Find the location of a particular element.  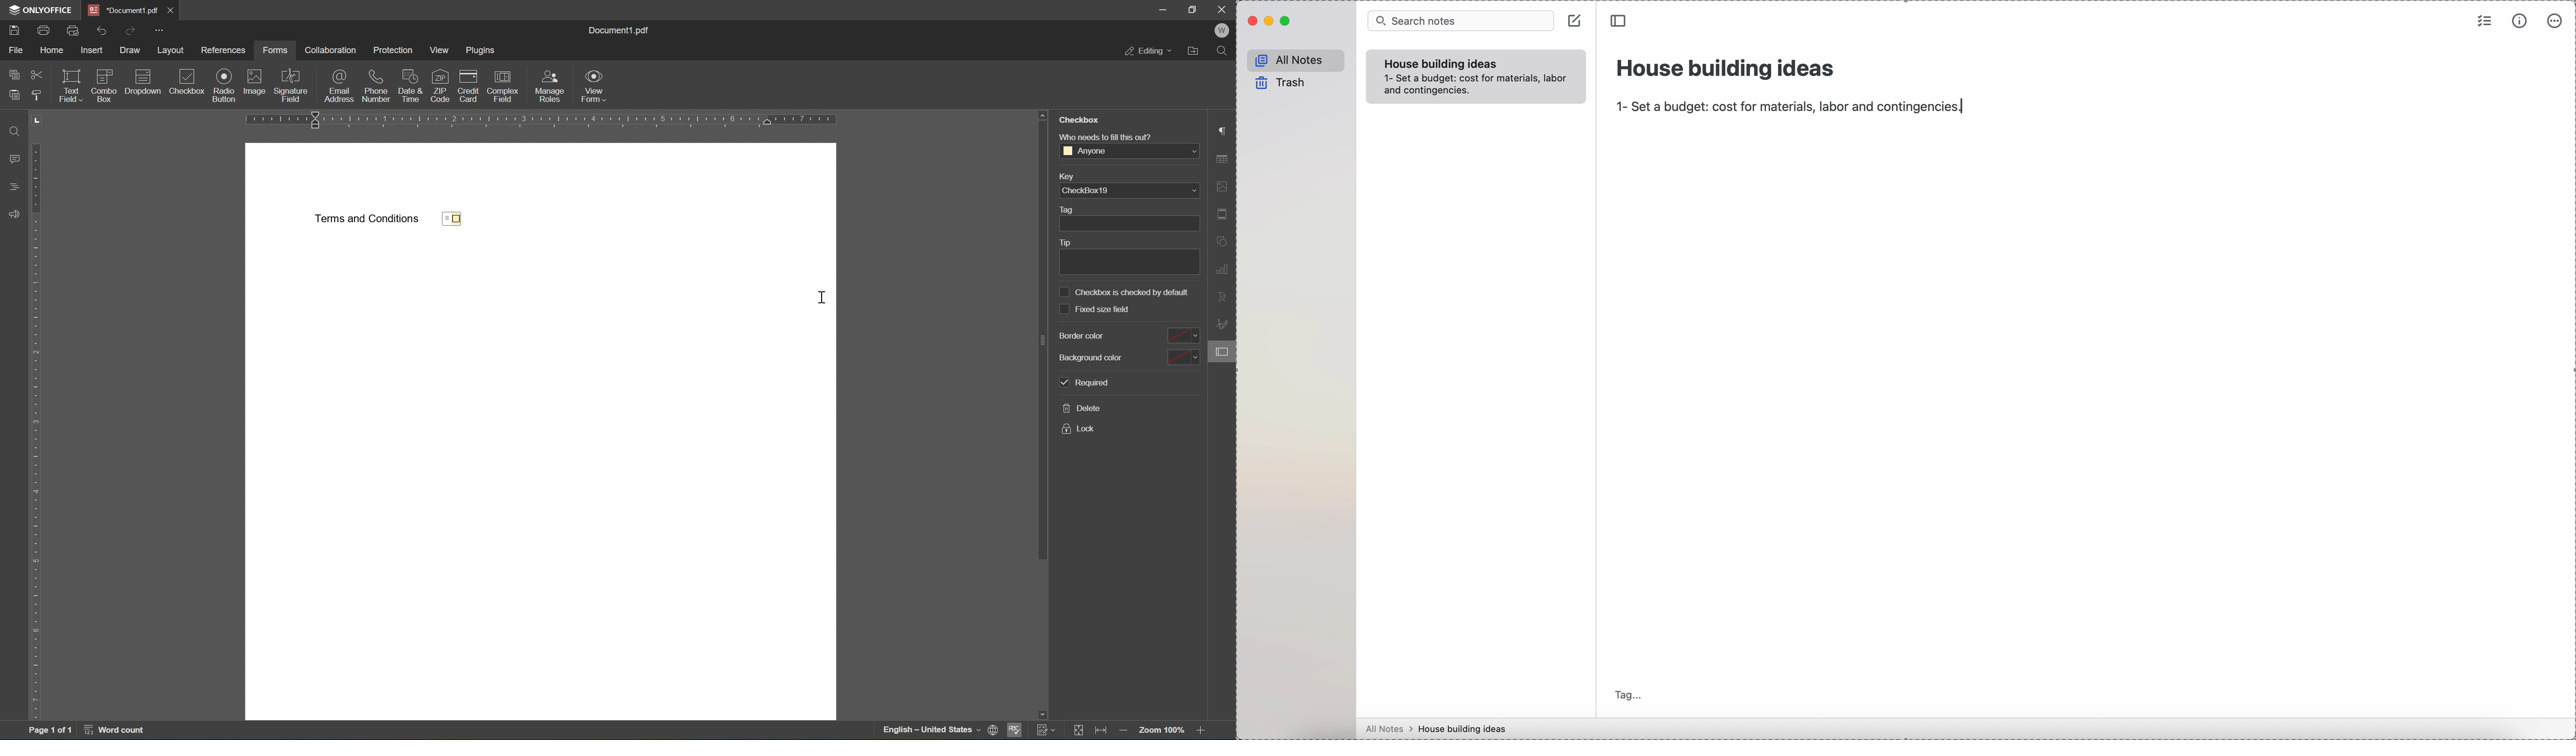

track changes is located at coordinates (1047, 731).